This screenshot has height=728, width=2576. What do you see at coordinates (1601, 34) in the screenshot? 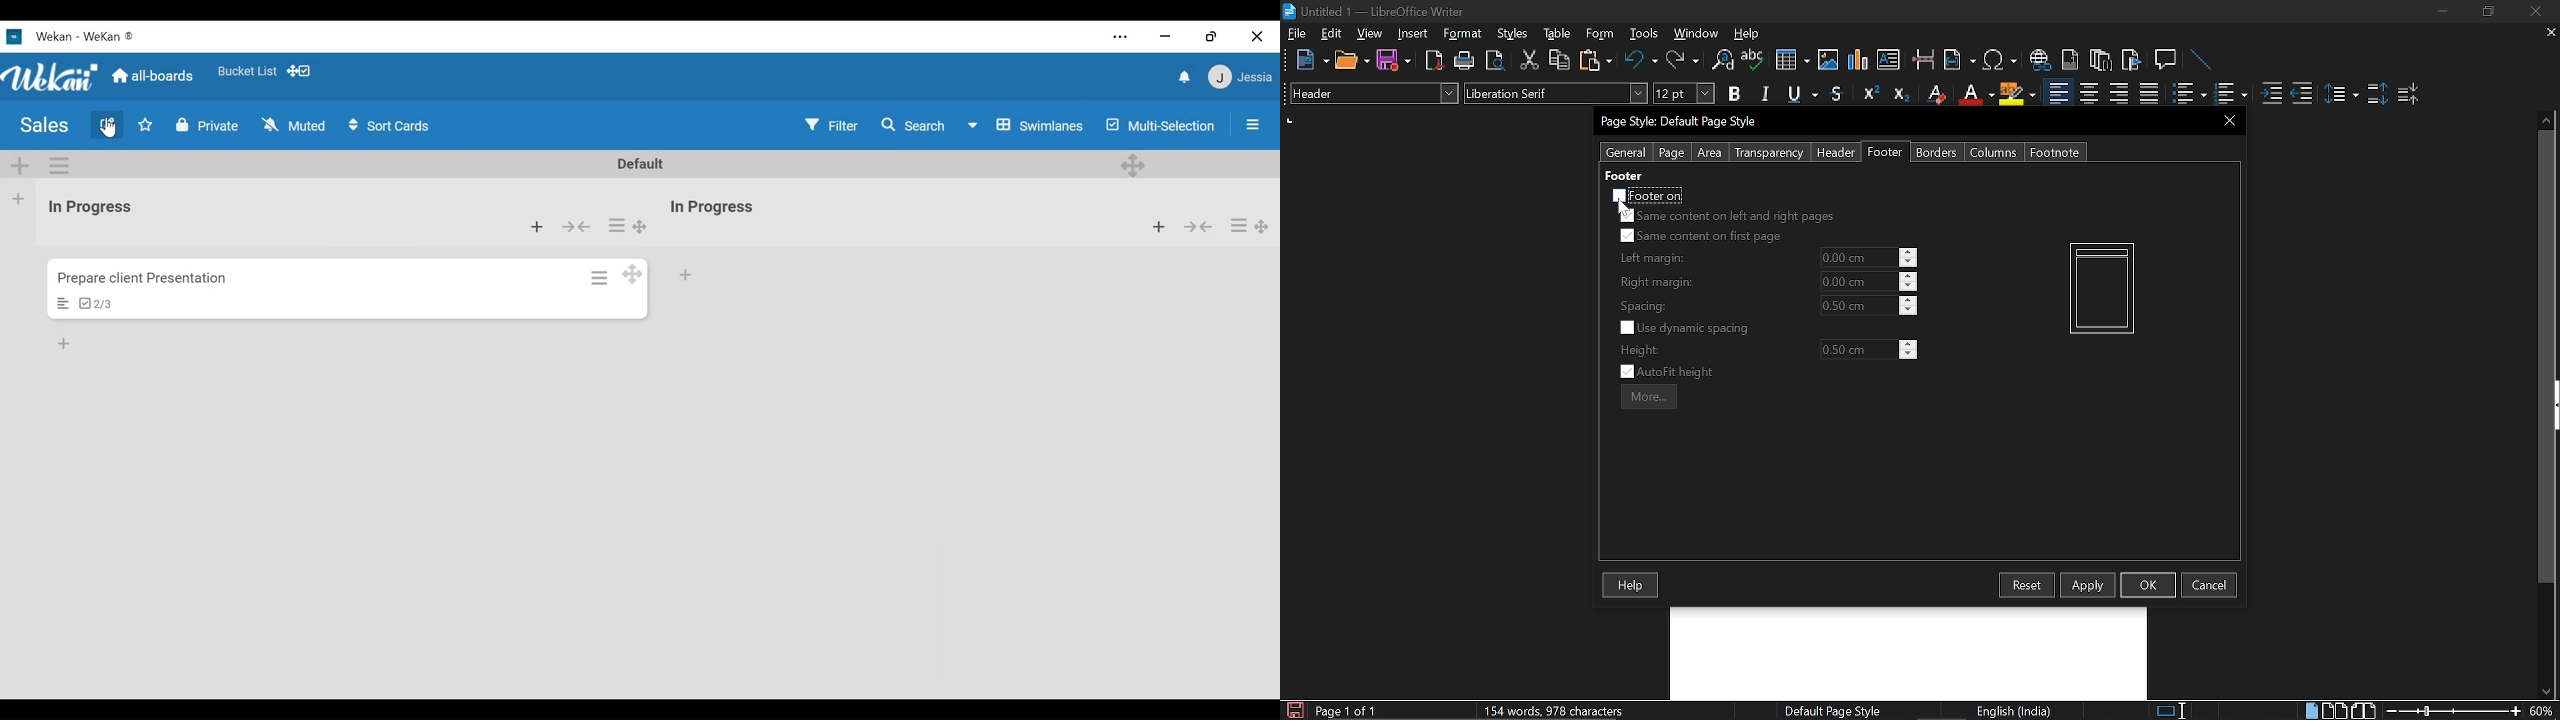
I see `Form` at bounding box center [1601, 34].